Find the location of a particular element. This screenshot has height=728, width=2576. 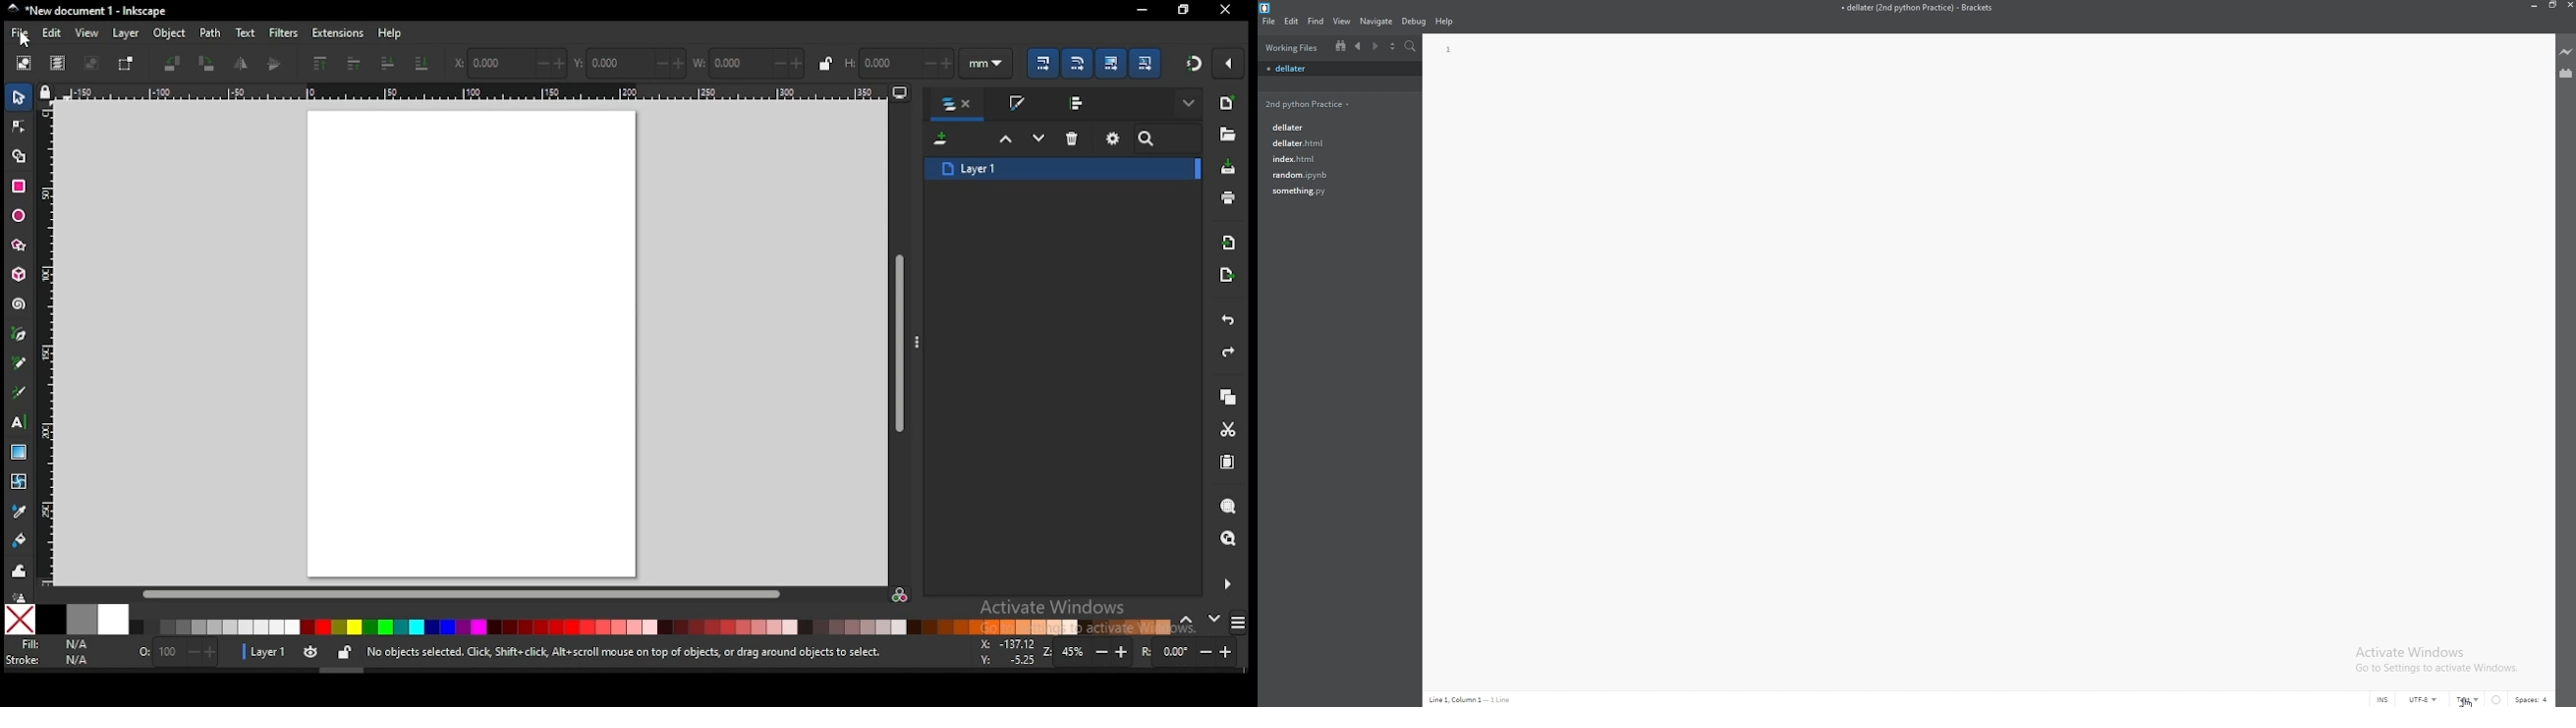

text tool is located at coordinates (20, 422).